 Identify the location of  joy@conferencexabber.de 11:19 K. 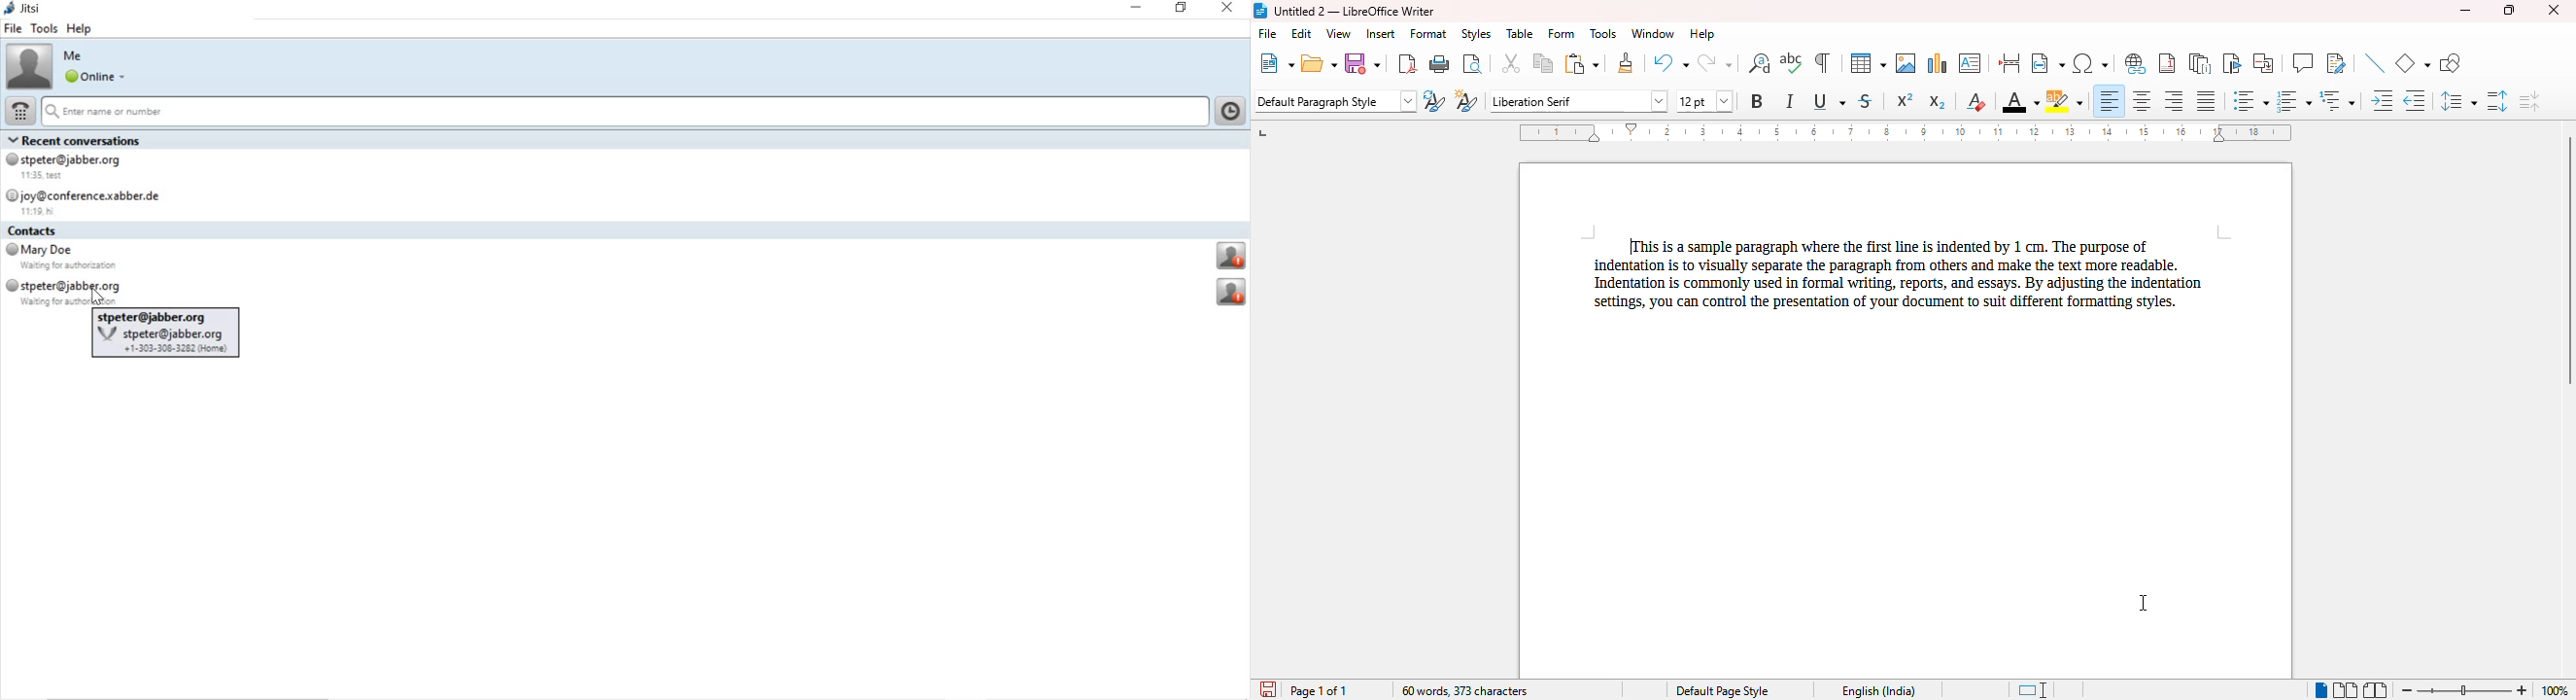
(94, 201).